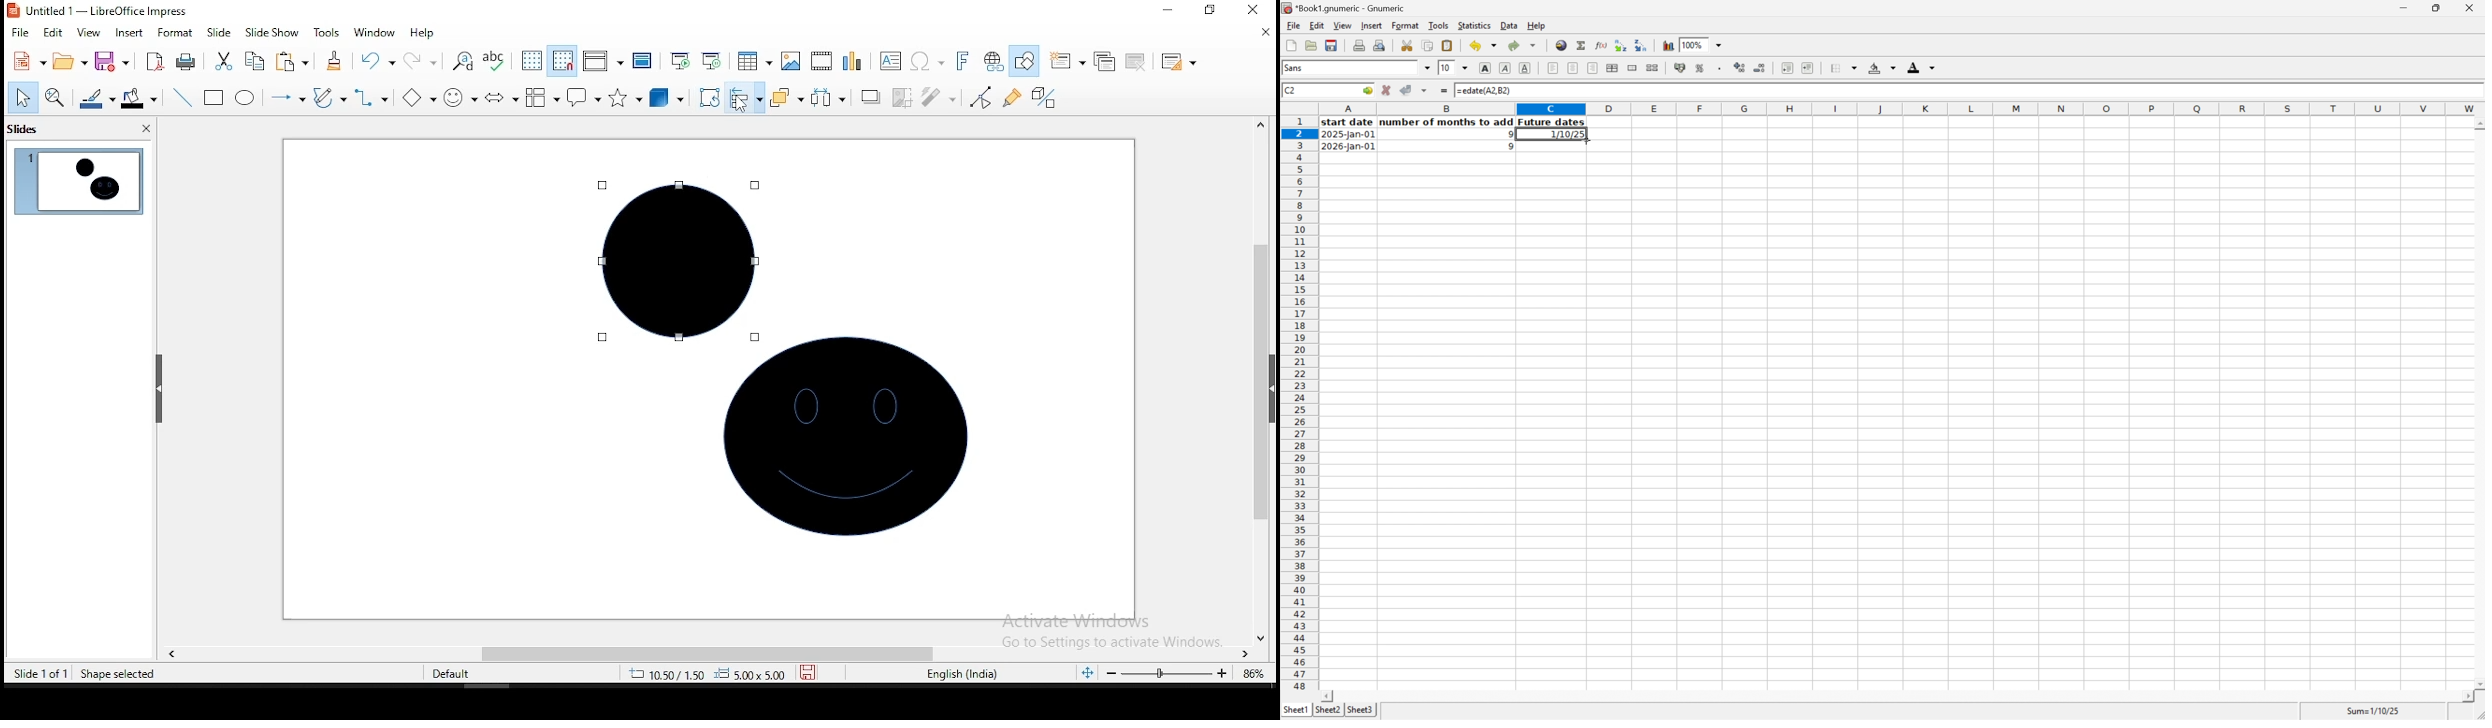 The width and height of the screenshot is (2492, 728). I want to click on toggle point edit mode, so click(981, 96).